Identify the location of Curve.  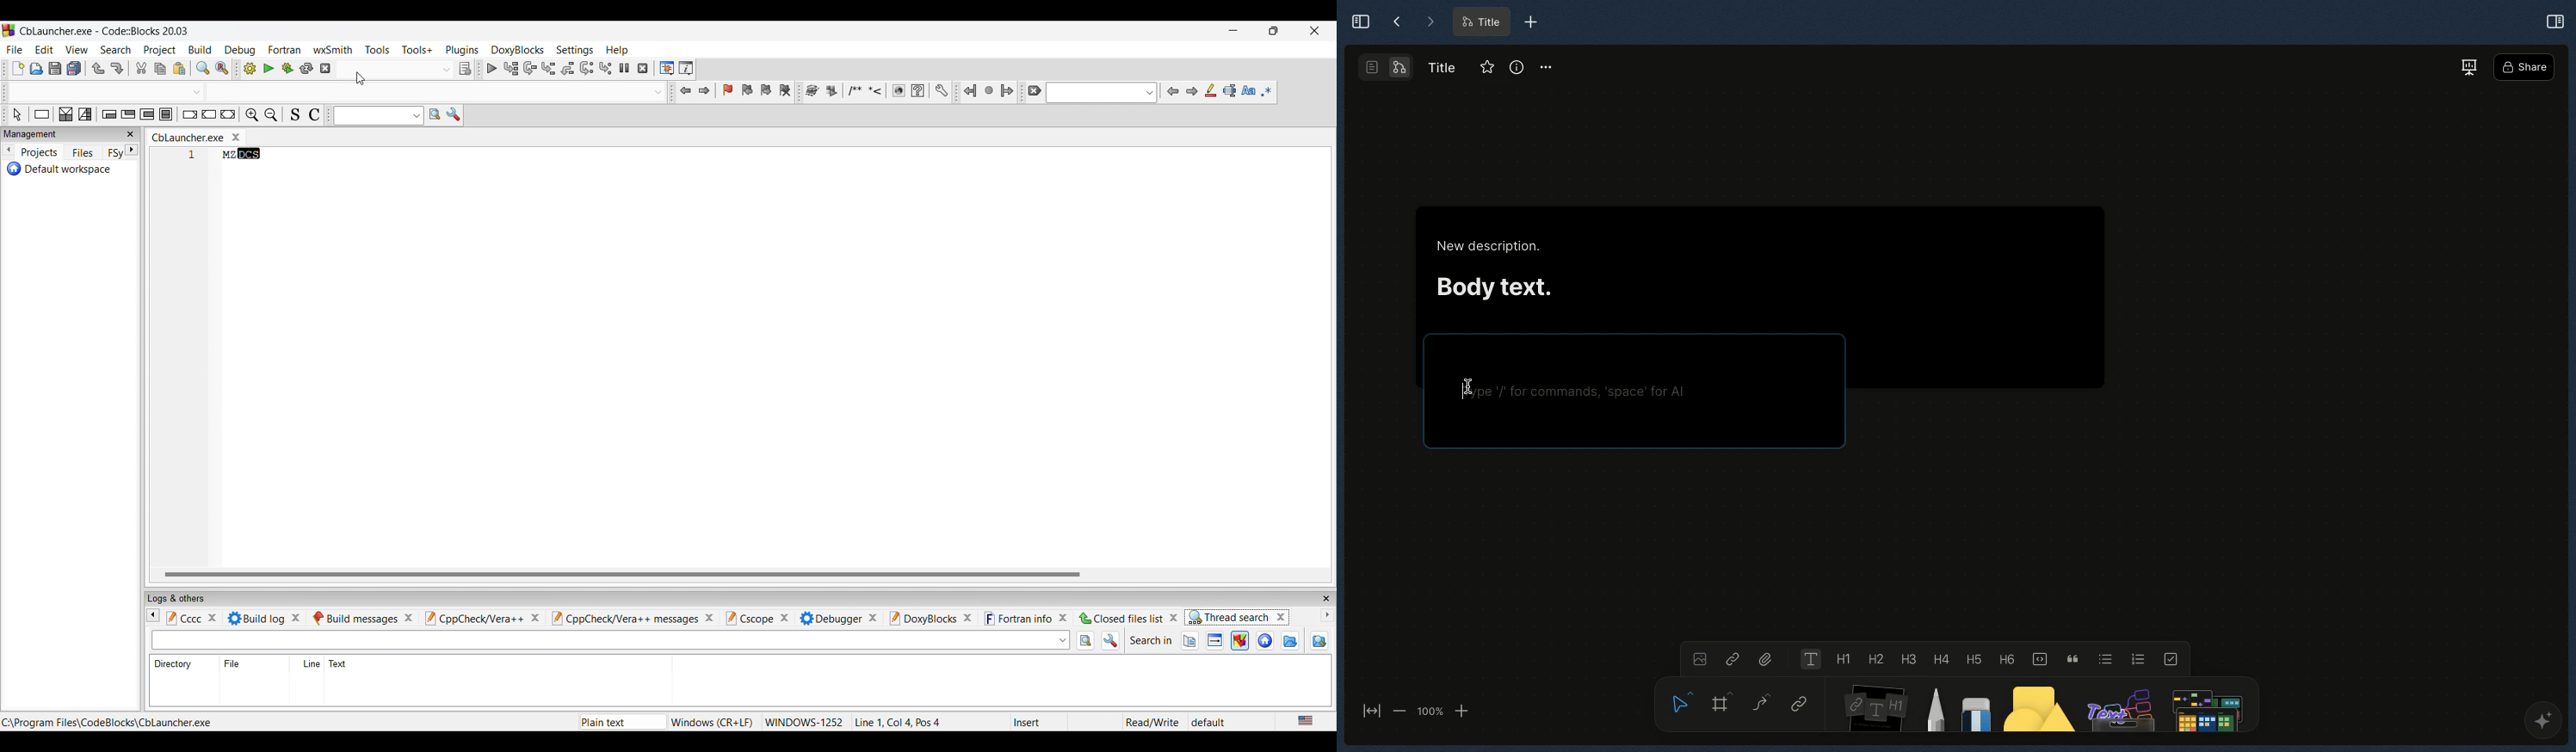
(1760, 701).